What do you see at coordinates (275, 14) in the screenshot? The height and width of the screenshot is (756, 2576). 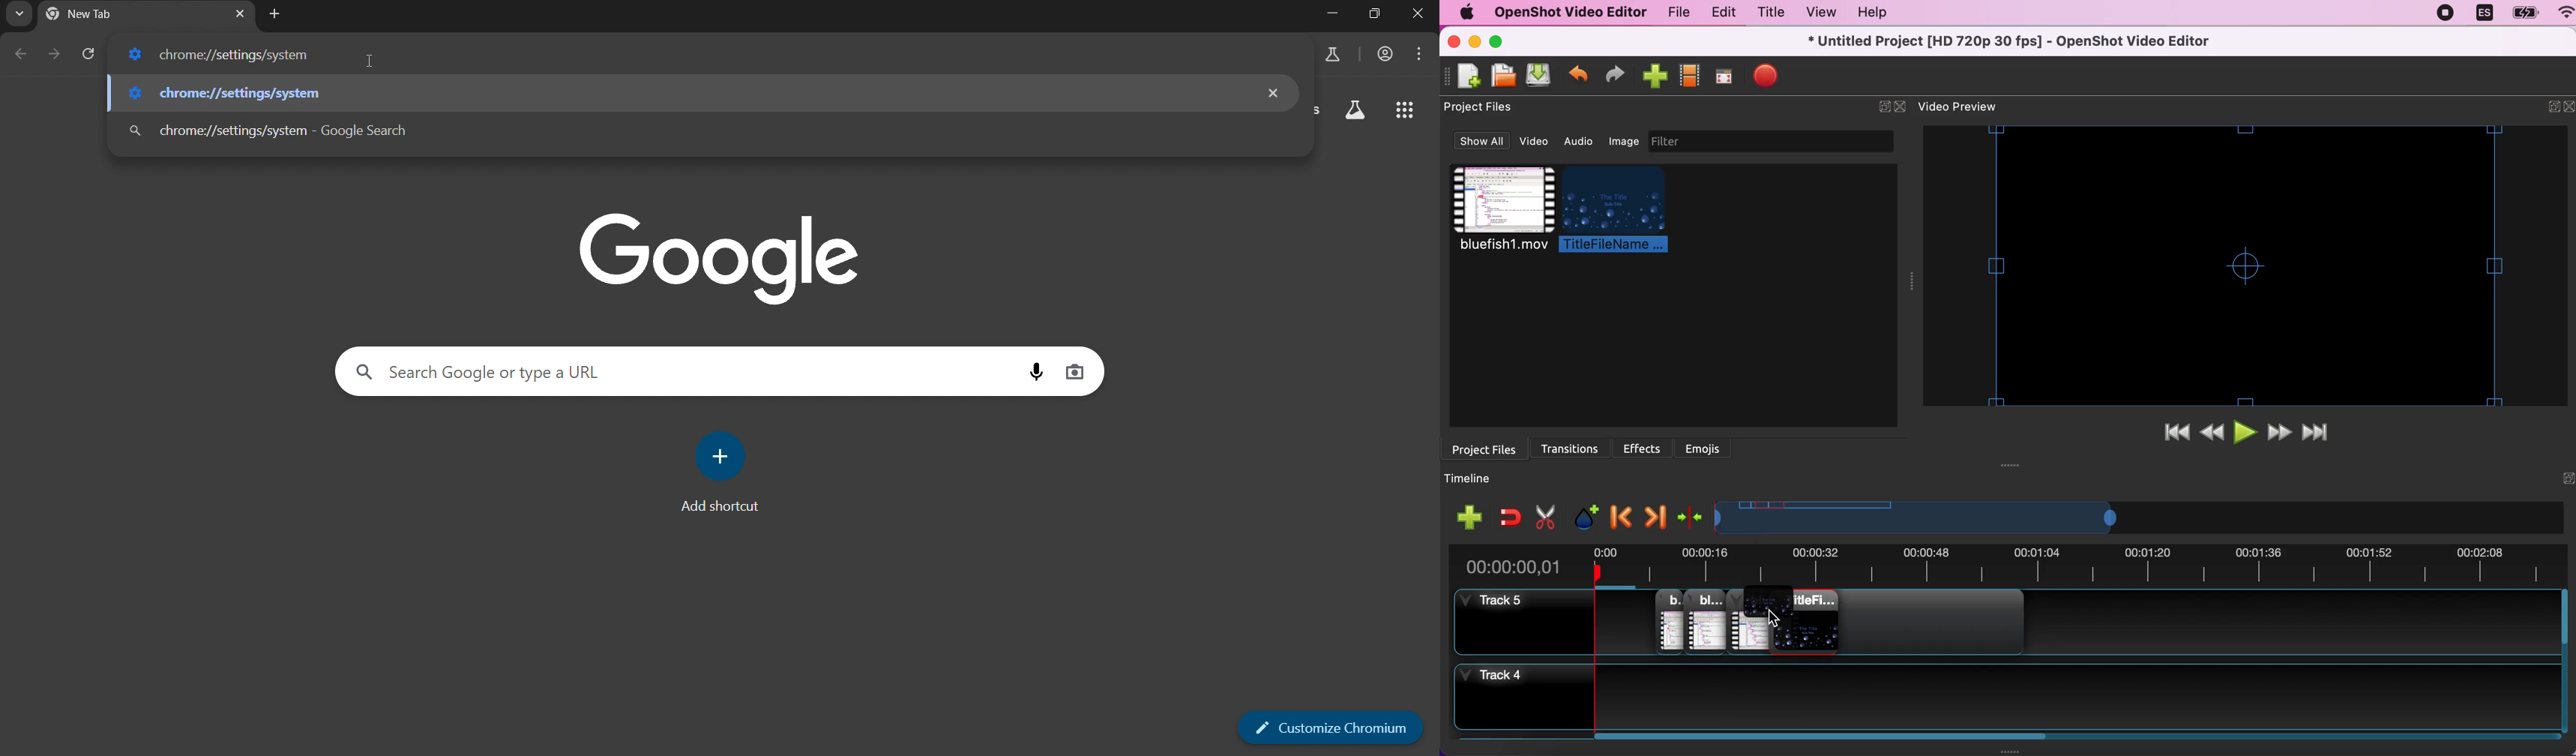 I see `new tab` at bounding box center [275, 14].